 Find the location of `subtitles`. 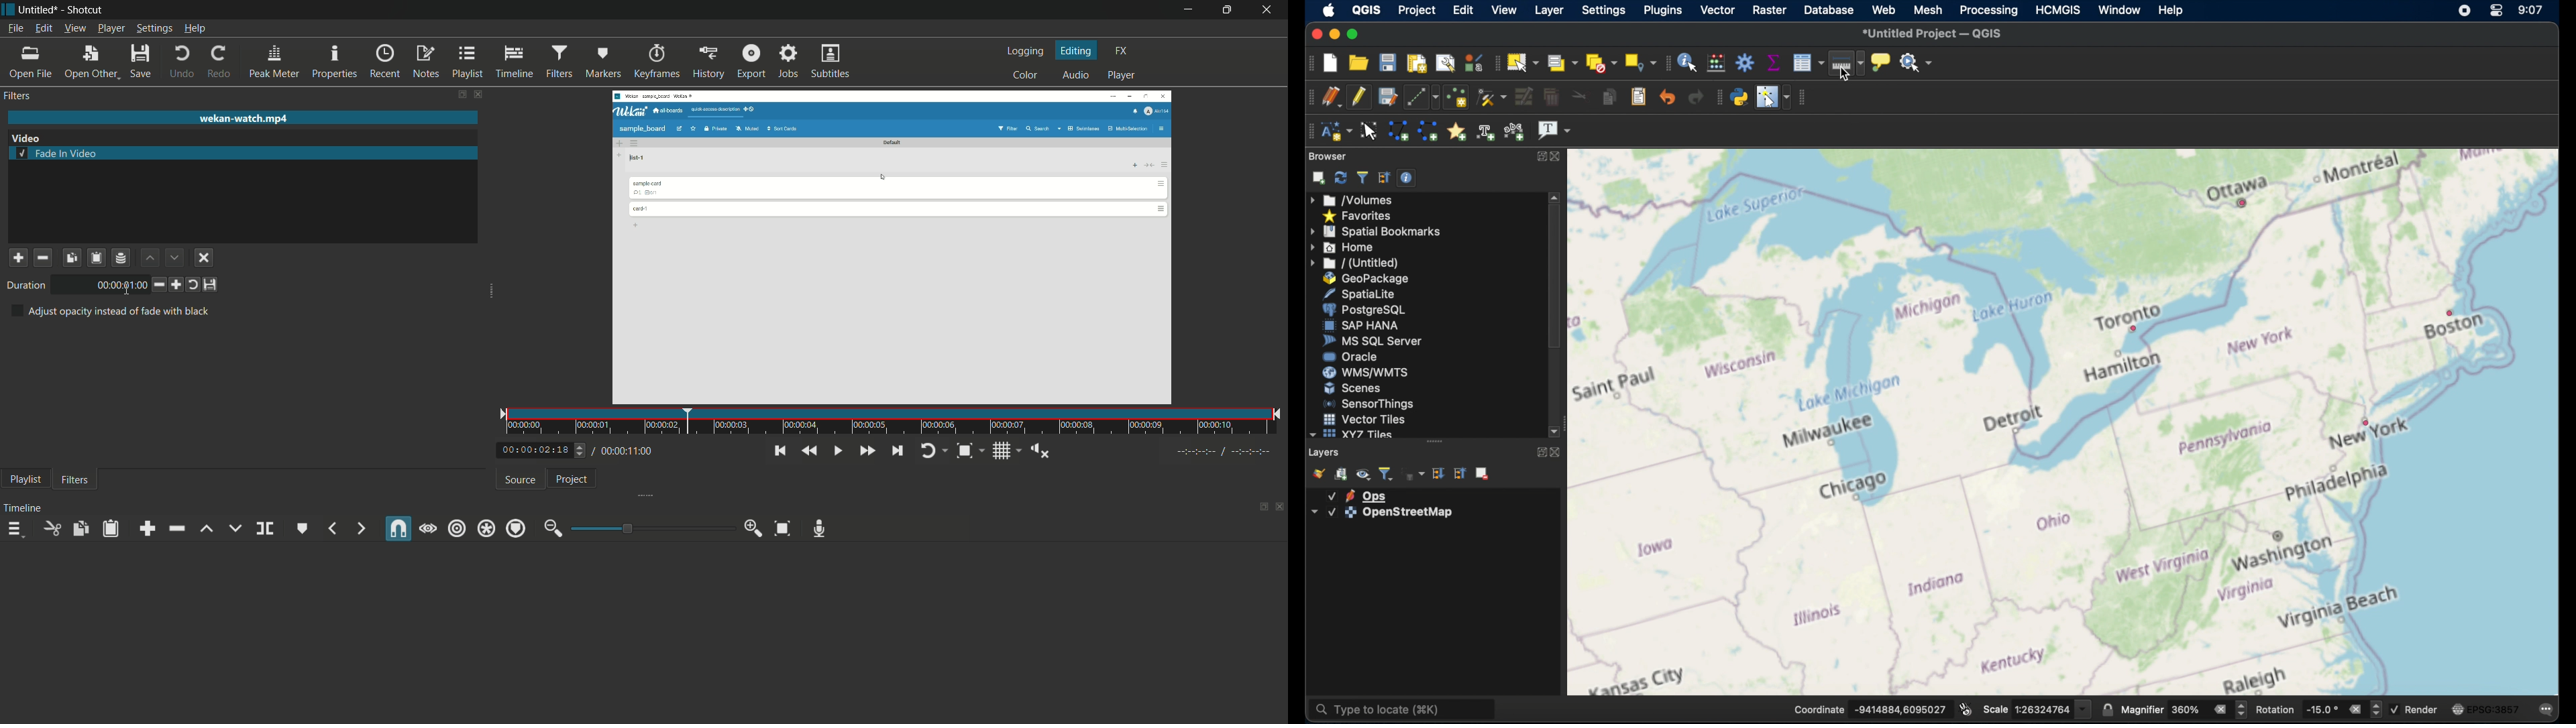

subtitles is located at coordinates (832, 62).